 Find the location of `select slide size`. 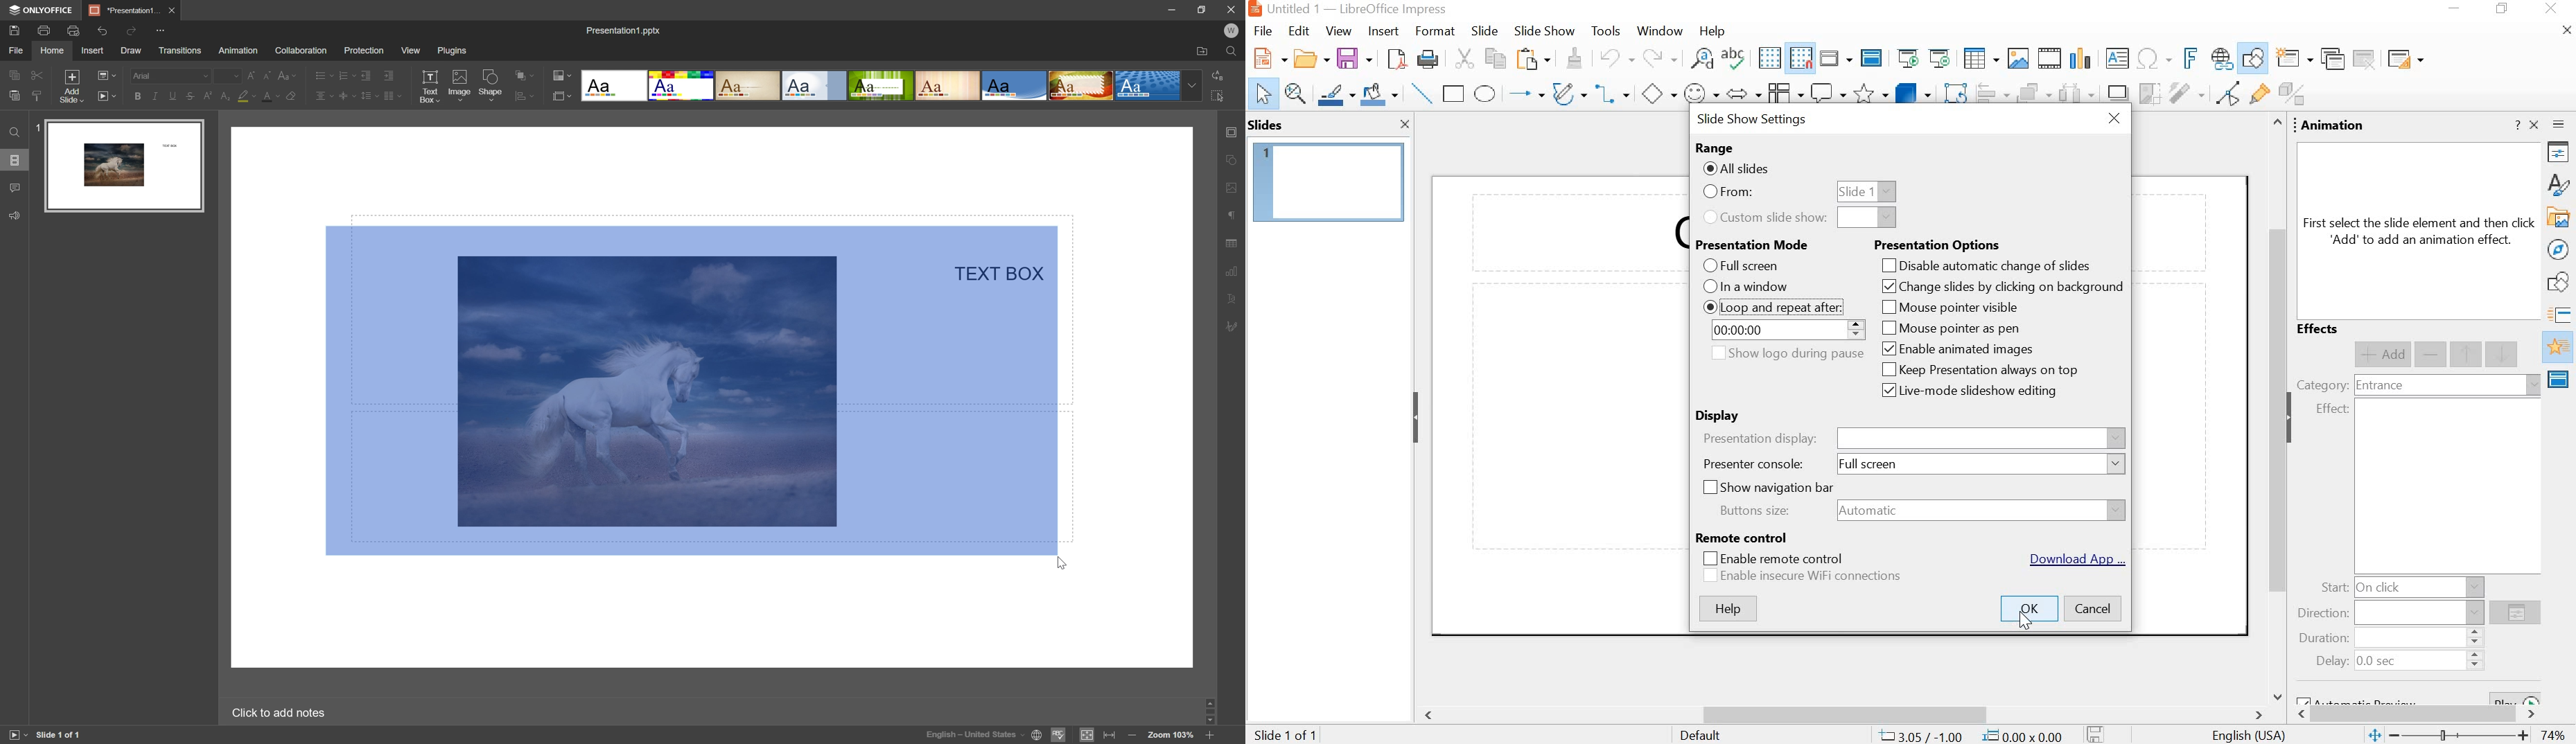

select slide size is located at coordinates (562, 97).